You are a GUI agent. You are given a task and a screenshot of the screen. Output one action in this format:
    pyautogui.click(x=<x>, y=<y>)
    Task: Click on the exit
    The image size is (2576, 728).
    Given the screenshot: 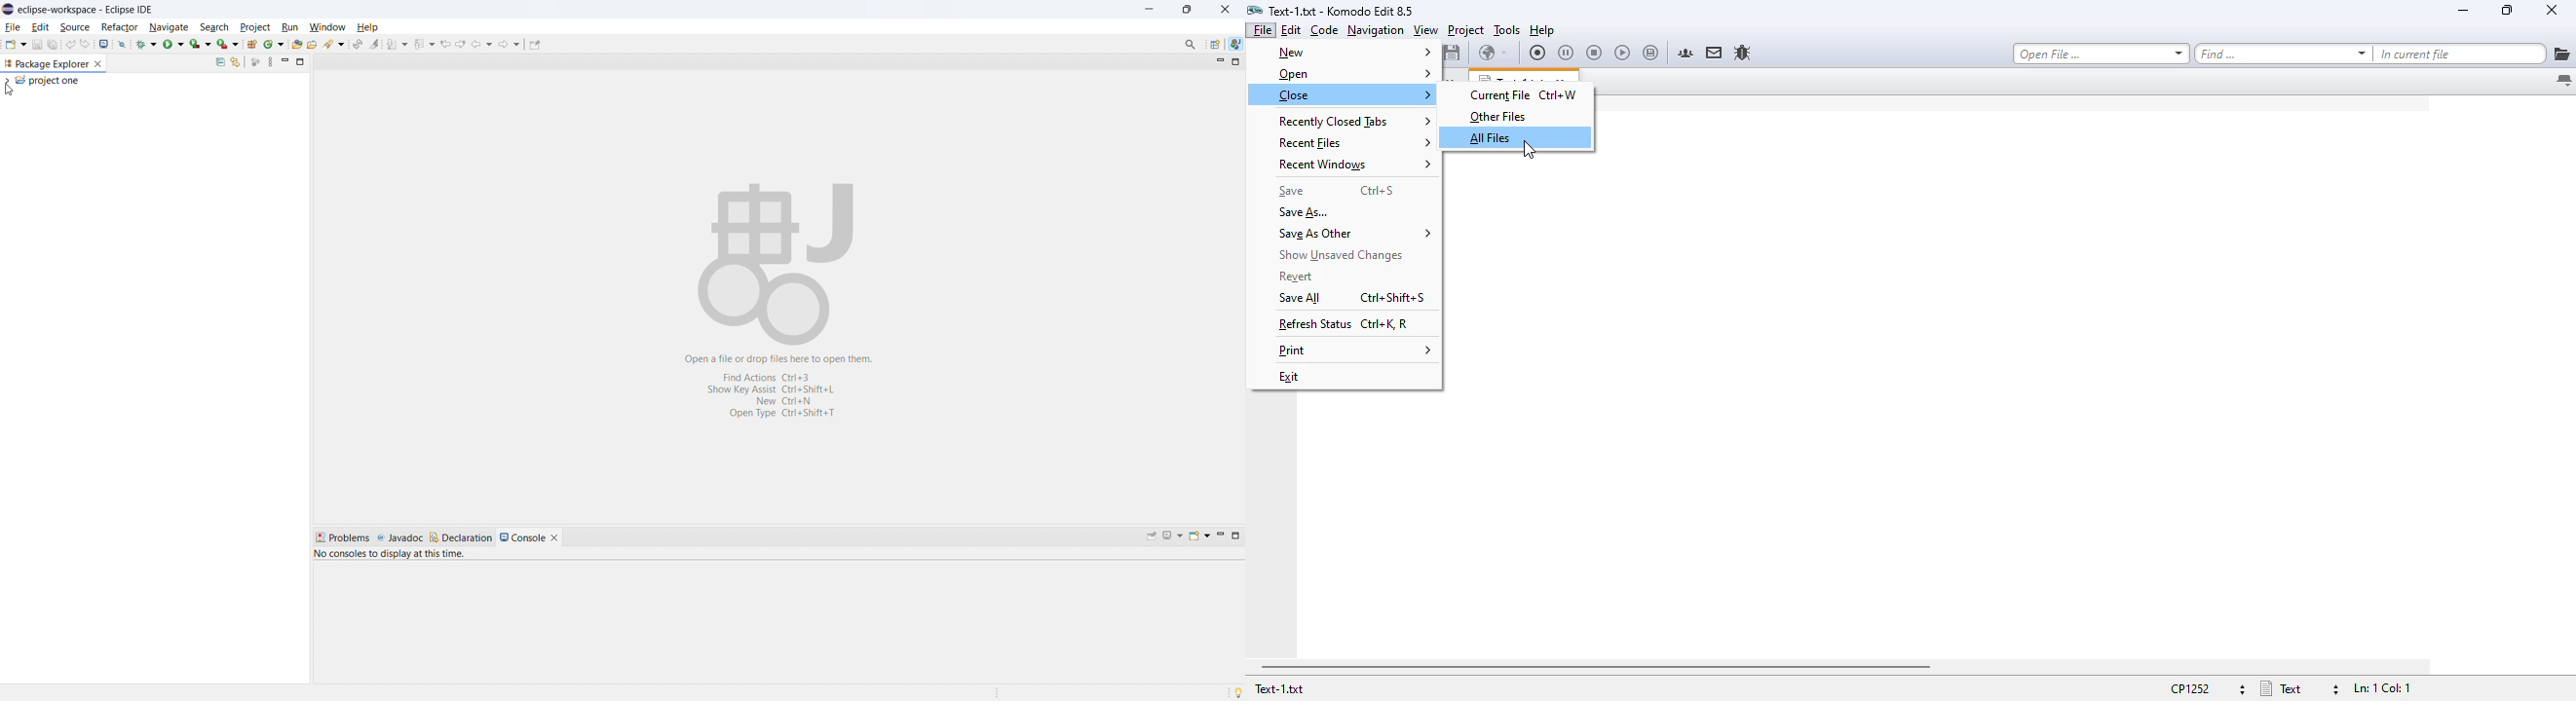 What is the action you would take?
    pyautogui.click(x=1290, y=376)
    